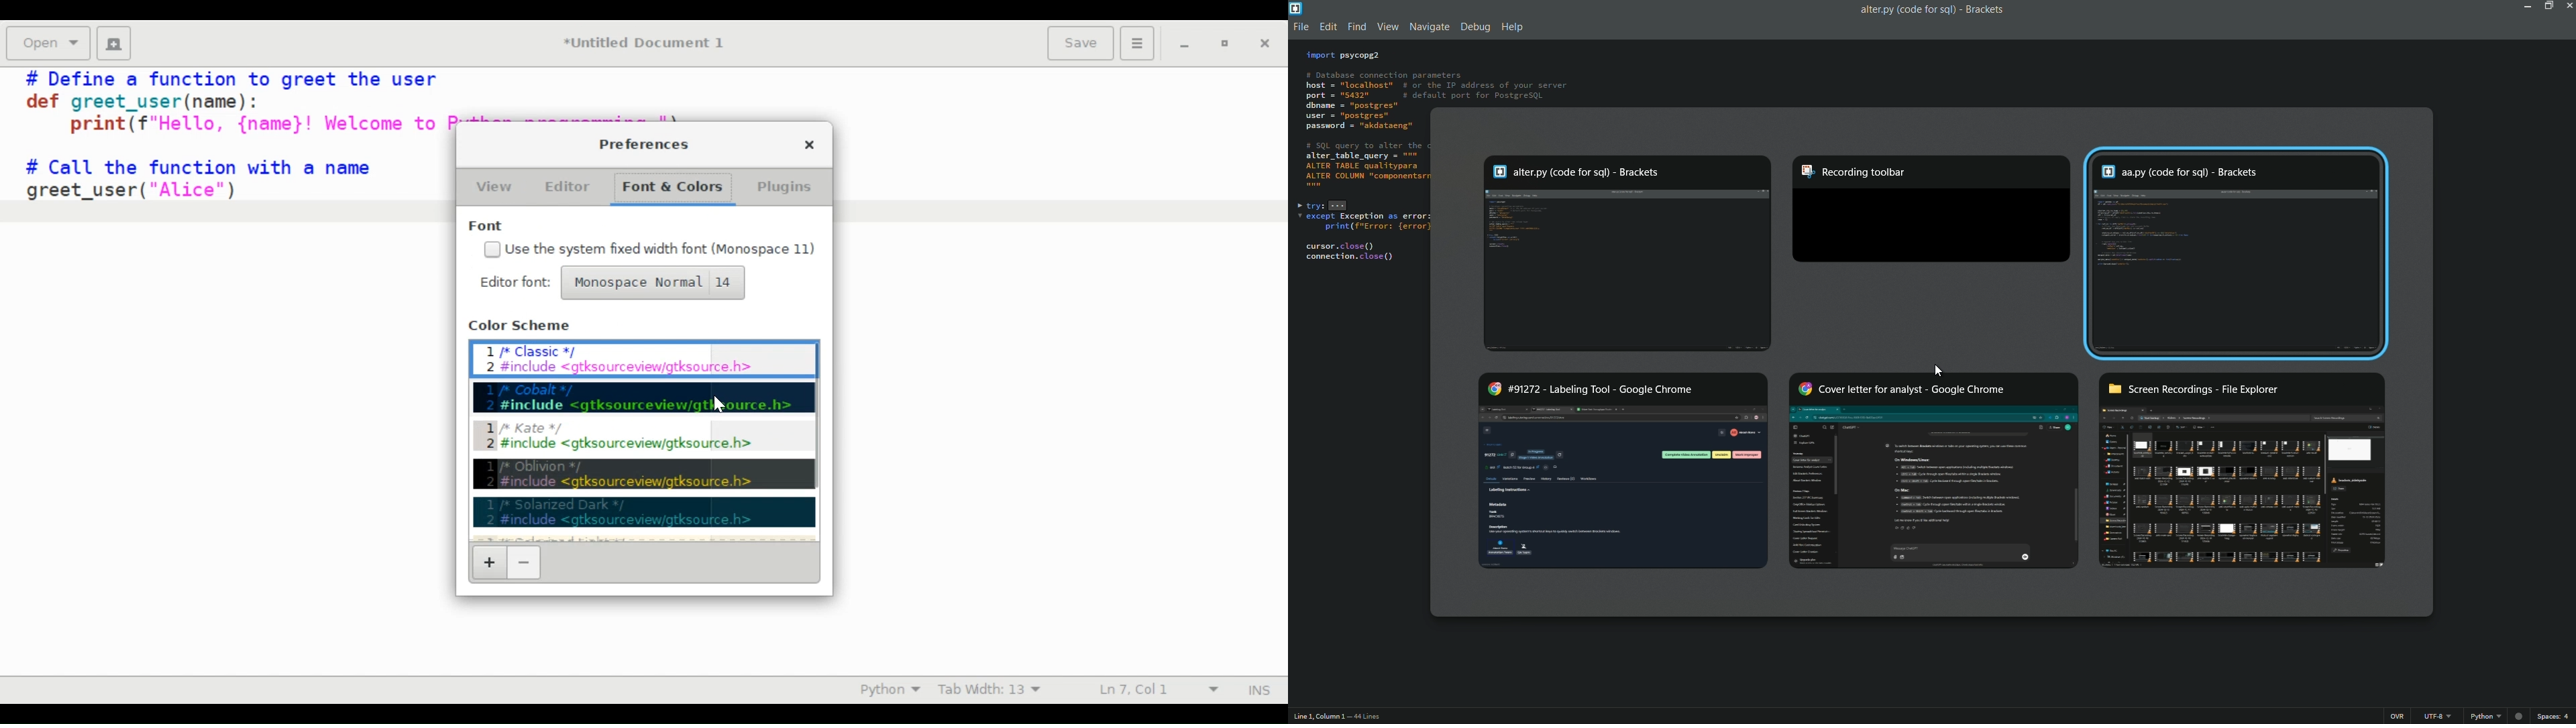  I want to click on edit menu, so click(1328, 27).